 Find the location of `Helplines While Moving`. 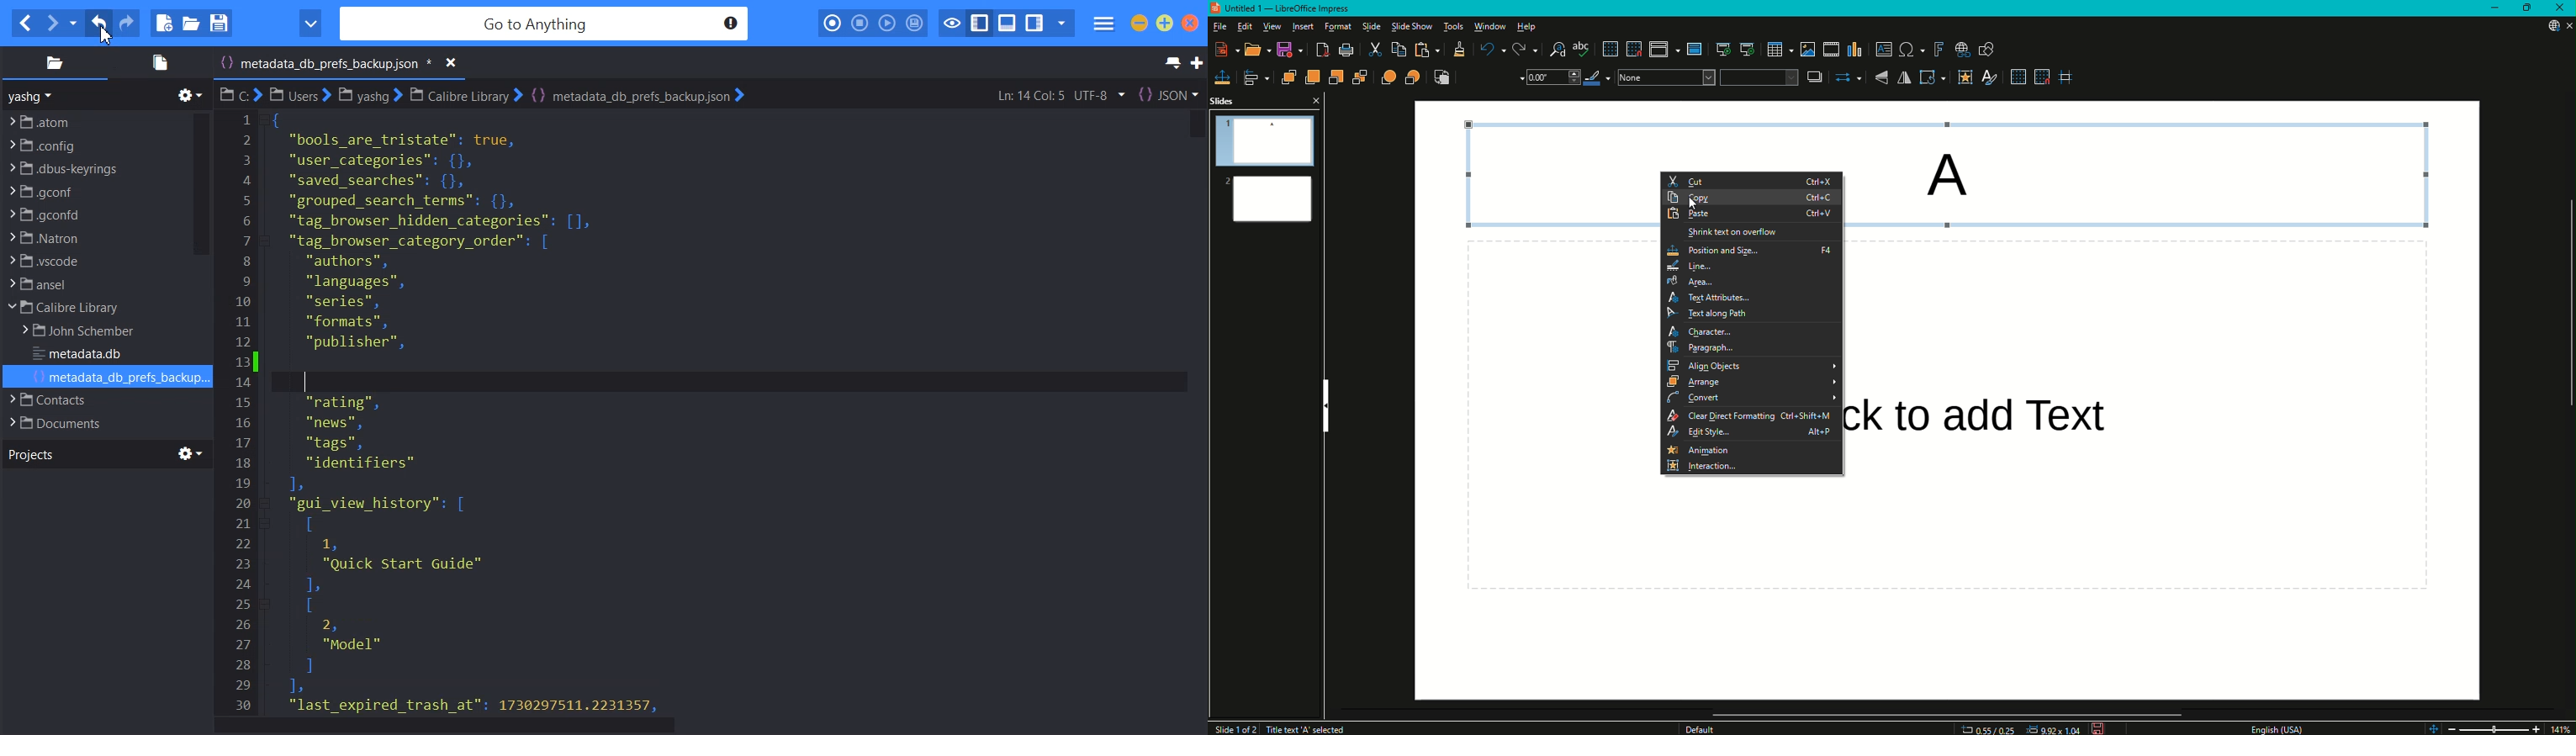

Helplines While Moving is located at coordinates (2070, 78).